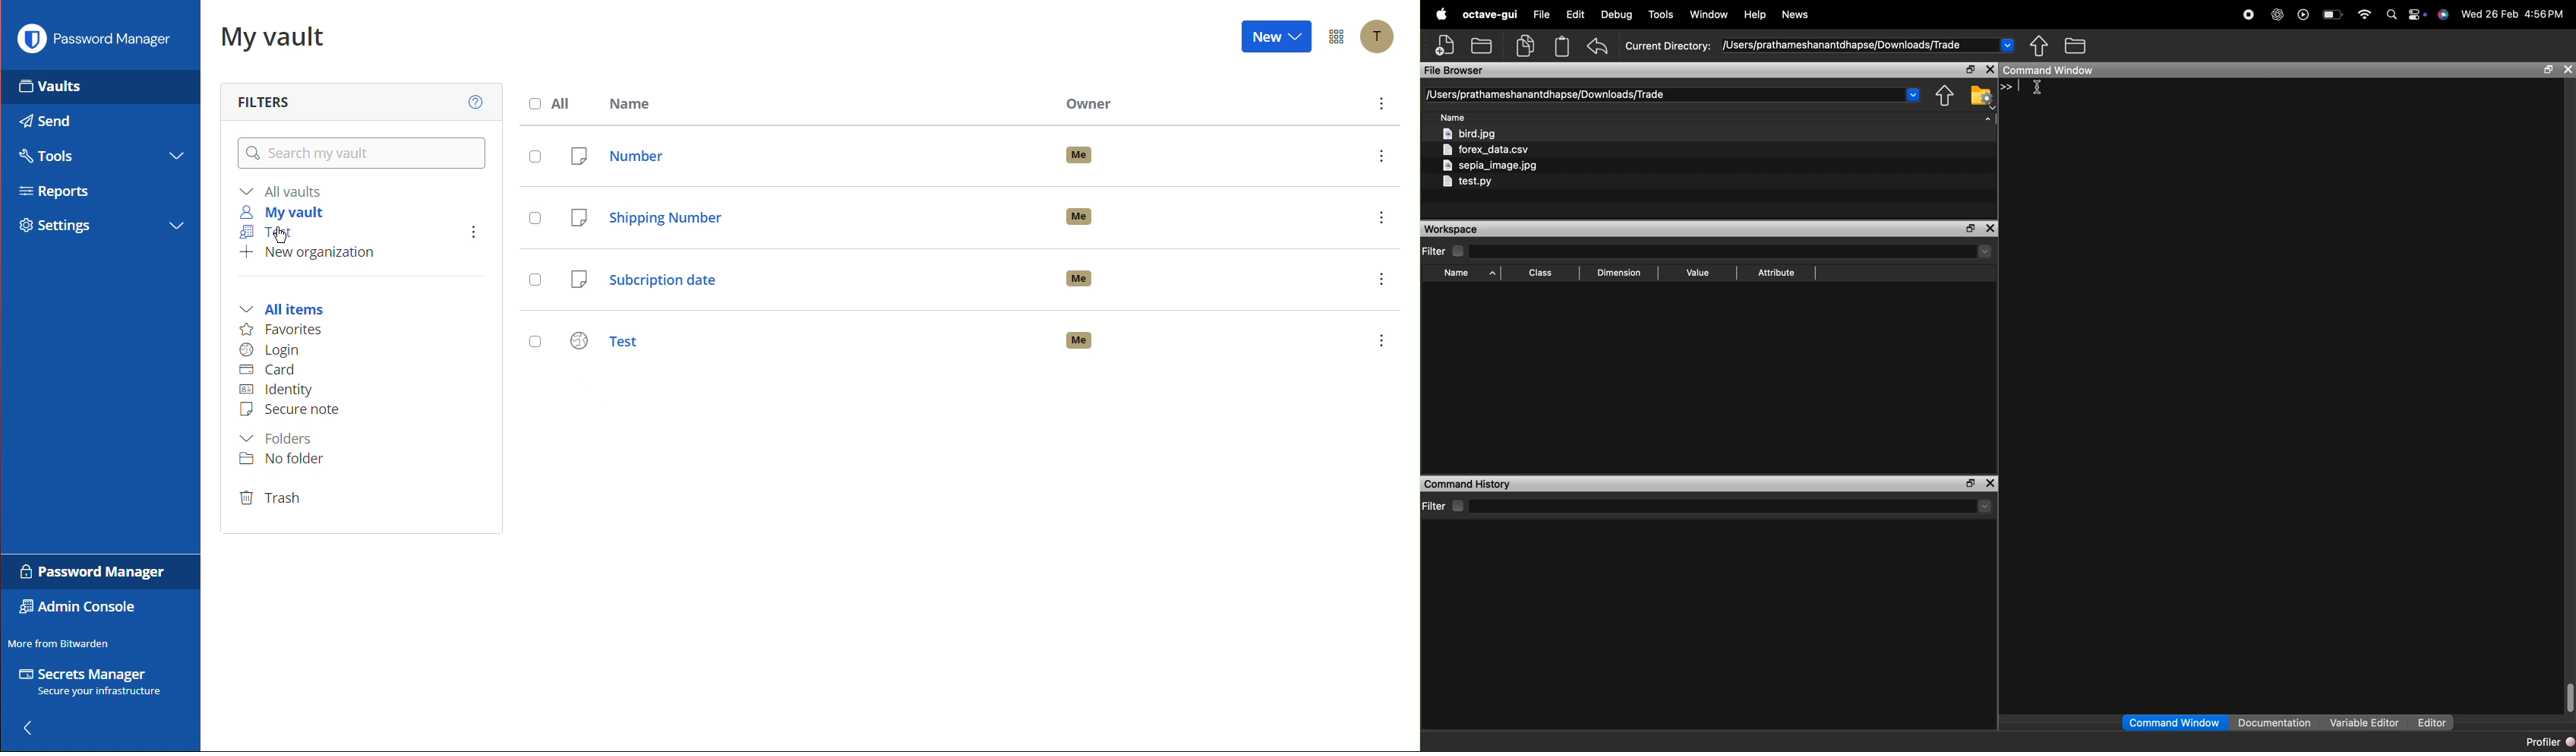  I want to click on Search Bar, so click(358, 151).